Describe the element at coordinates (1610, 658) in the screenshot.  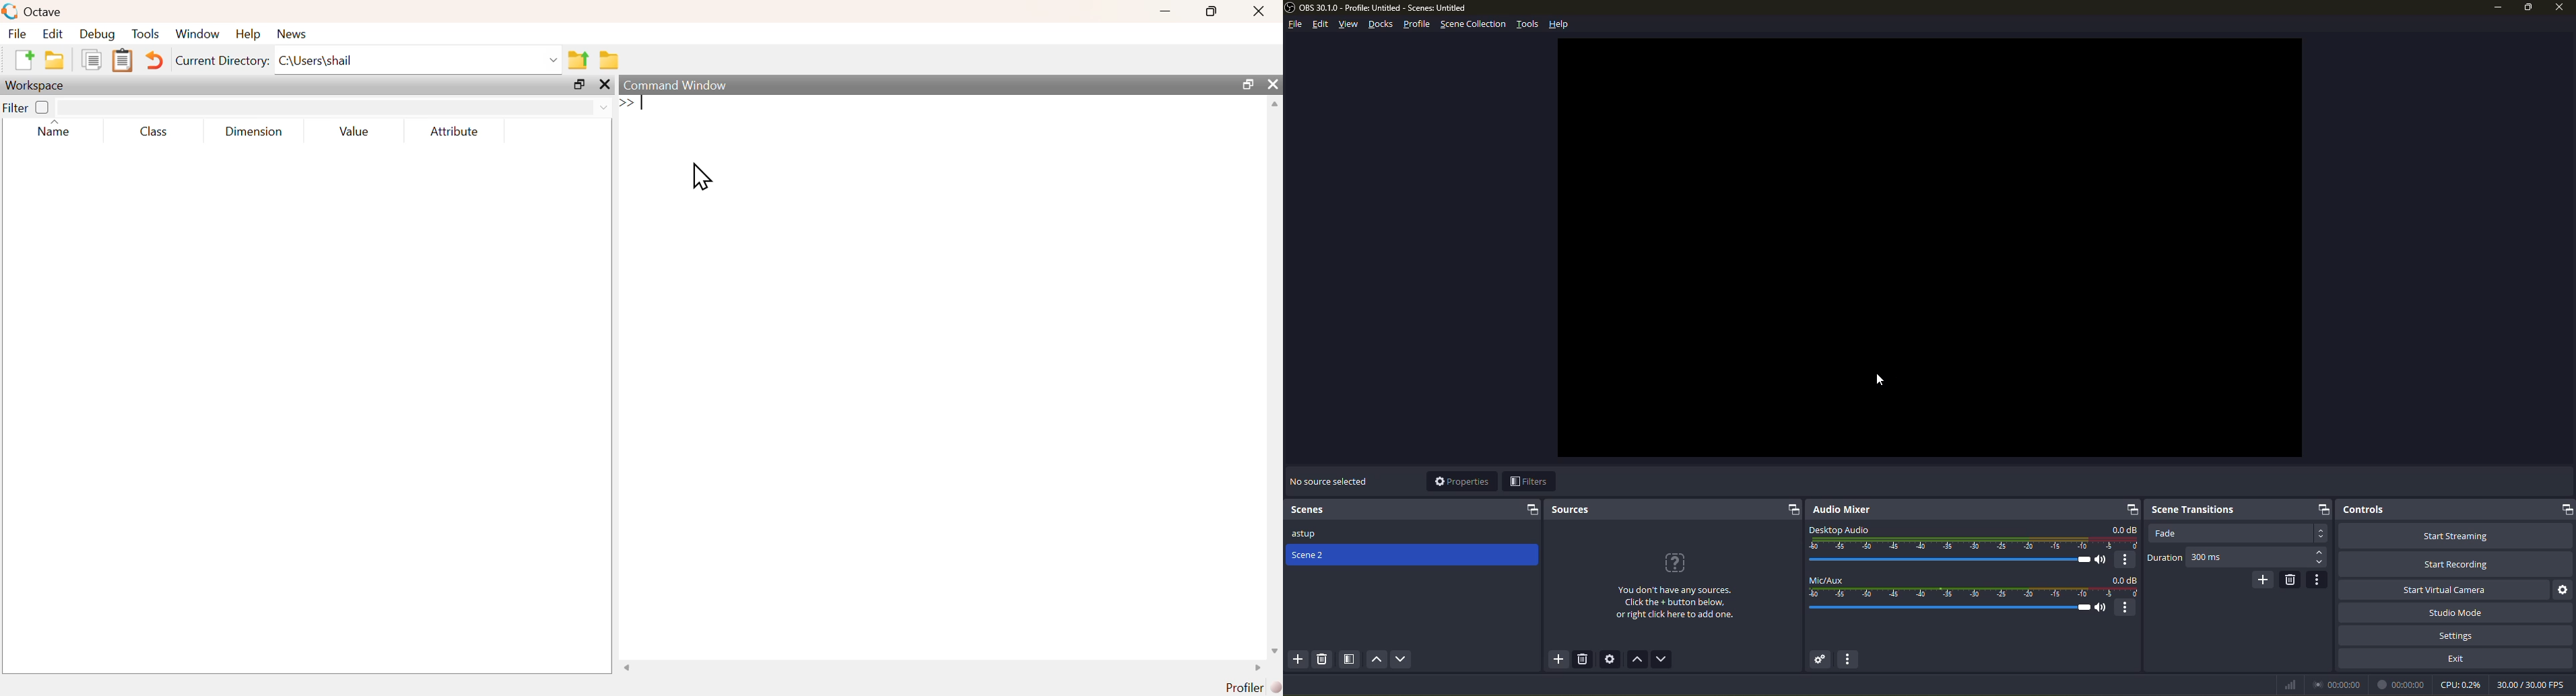
I see `open source properties` at that location.